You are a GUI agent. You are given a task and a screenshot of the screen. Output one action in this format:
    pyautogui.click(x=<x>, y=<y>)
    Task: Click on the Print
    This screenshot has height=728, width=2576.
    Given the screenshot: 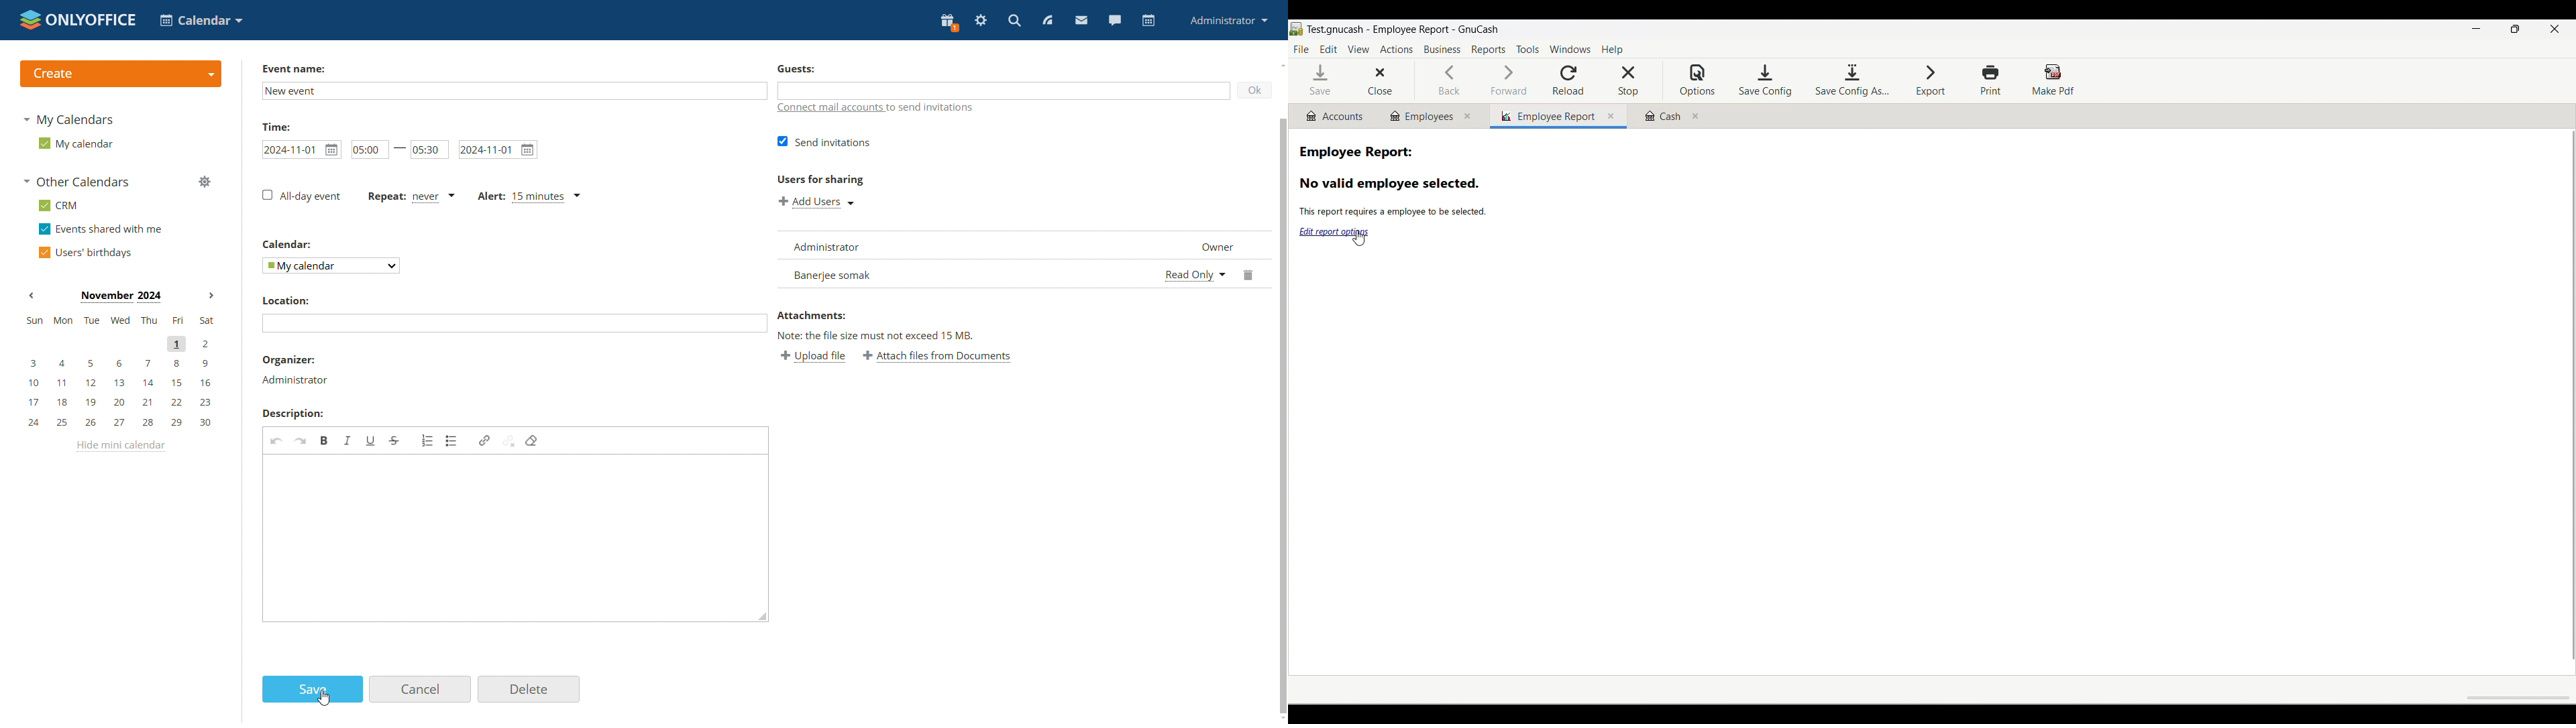 What is the action you would take?
    pyautogui.click(x=1990, y=79)
    